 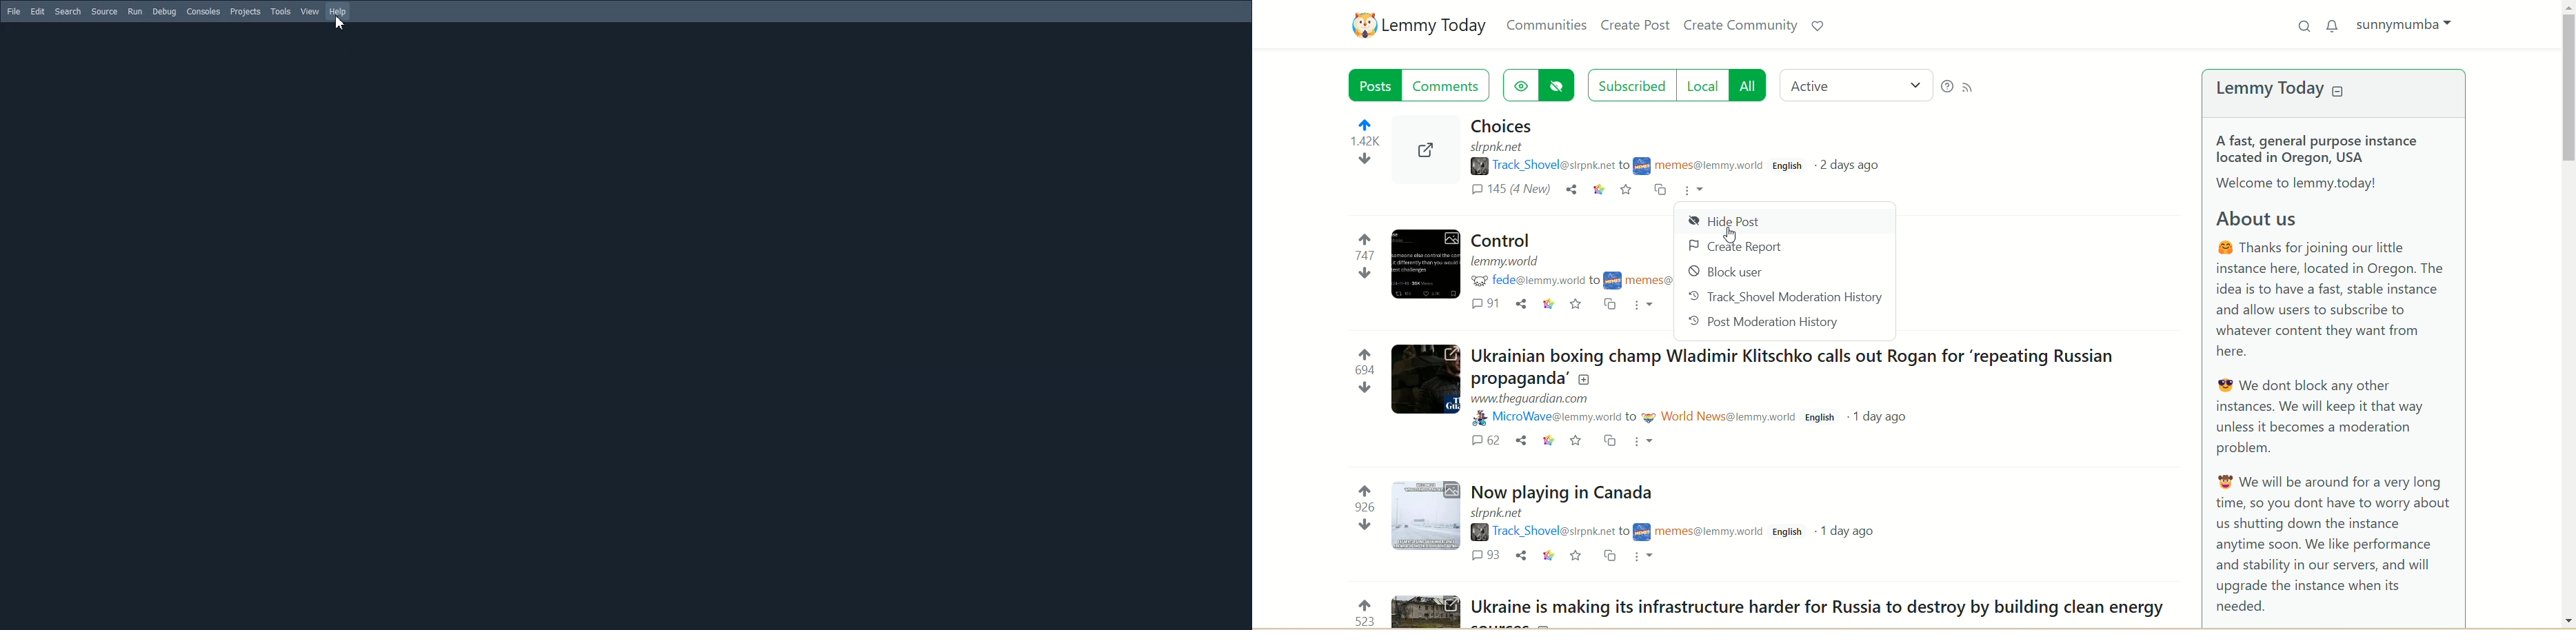 What do you see at coordinates (342, 24) in the screenshot?
I see `cursor` at bounding box center [342, 24].